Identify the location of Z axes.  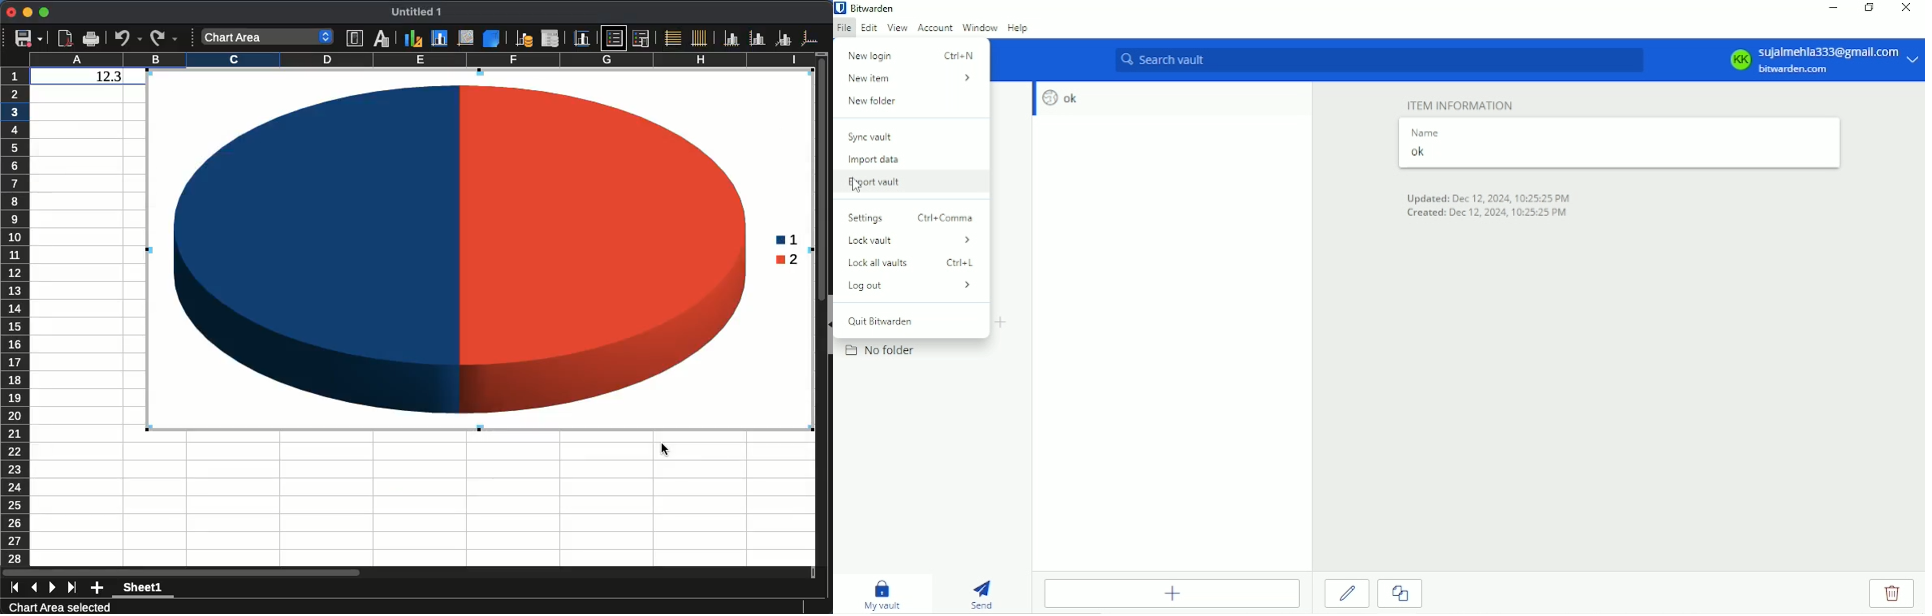
(784, 38).